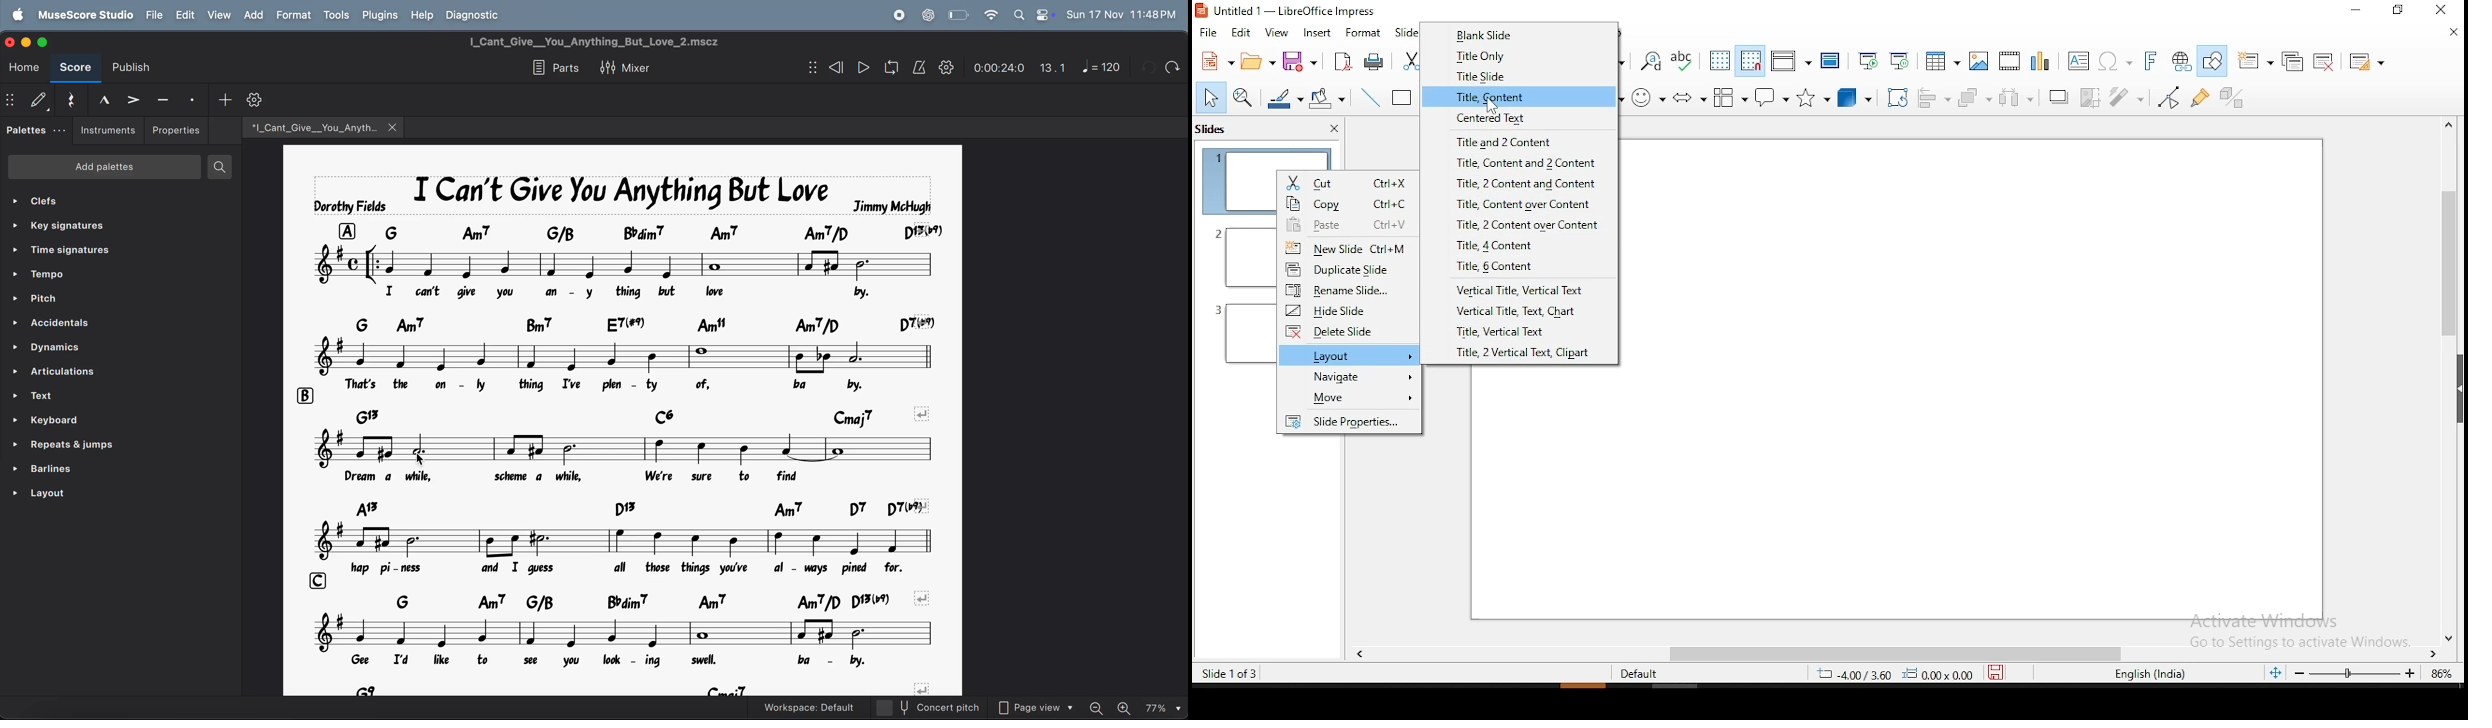 The image size is (2492, 728). I want to click on plugins, so click(380, 17).